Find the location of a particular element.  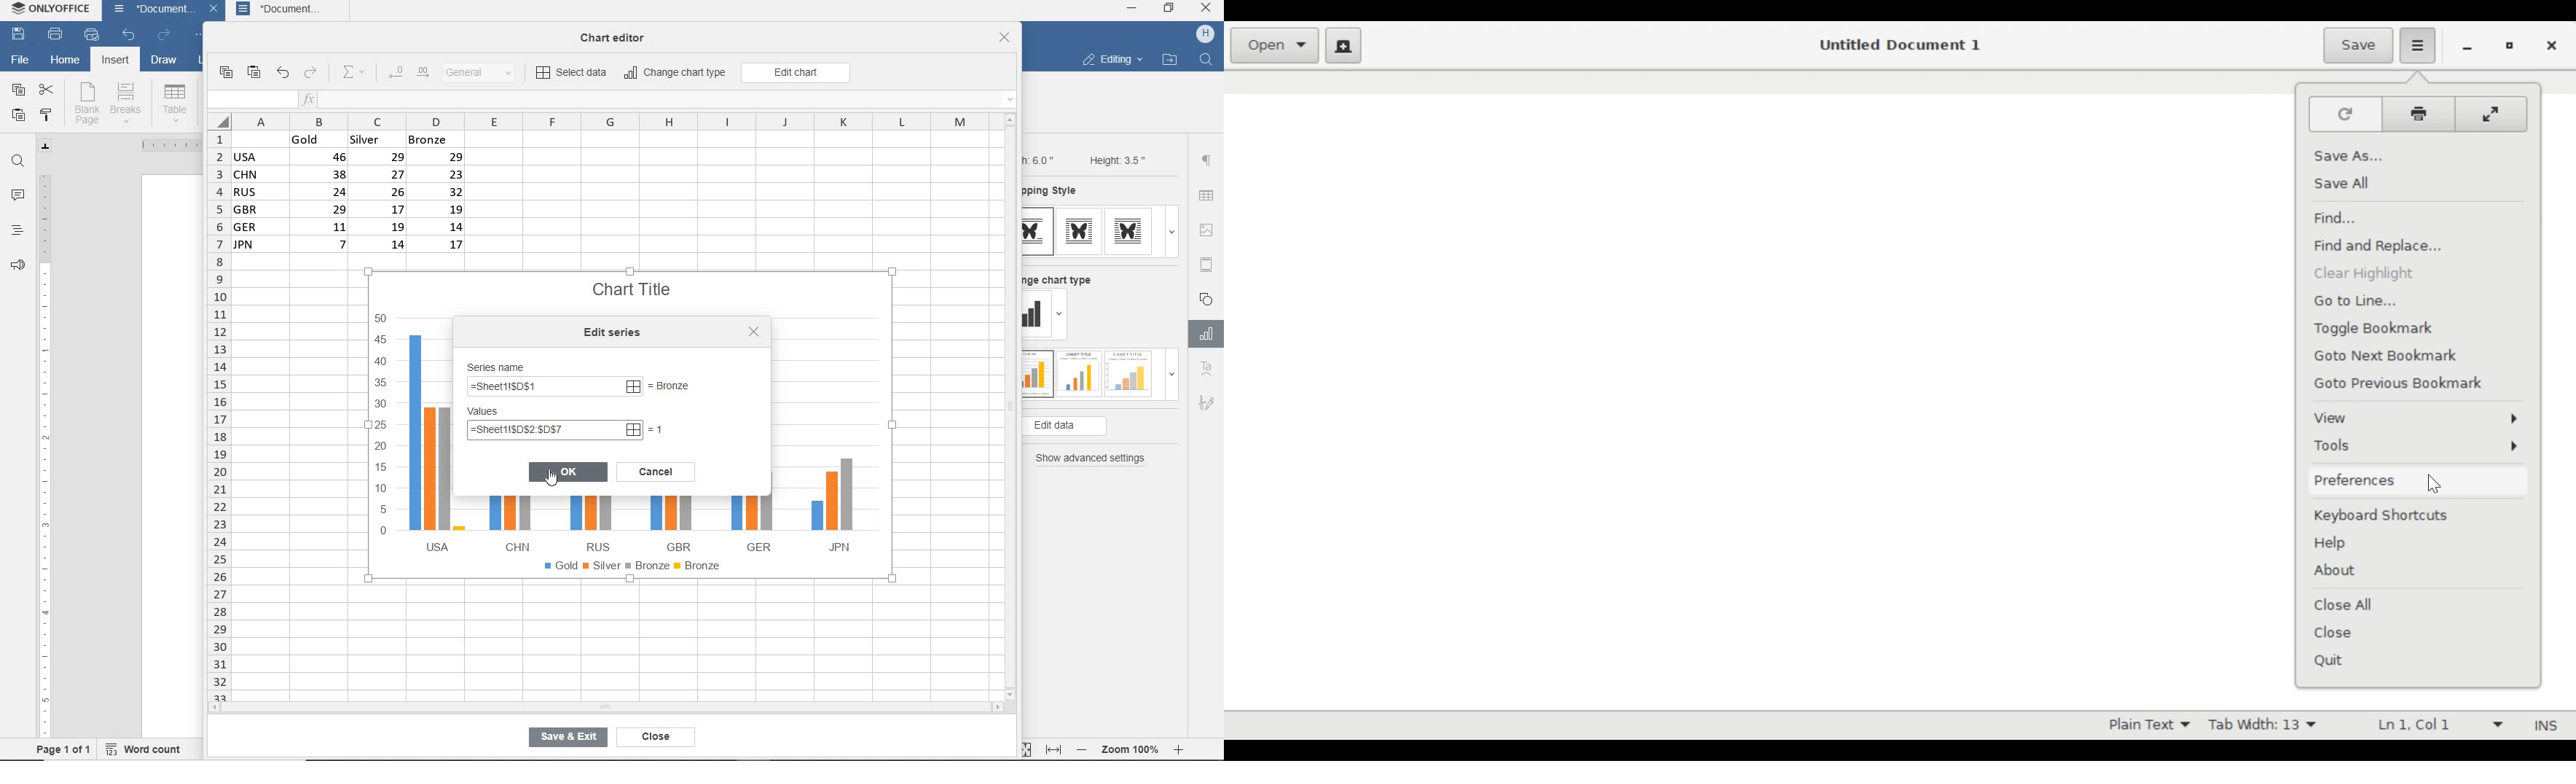

GBR is located at coordinates (674, 524).